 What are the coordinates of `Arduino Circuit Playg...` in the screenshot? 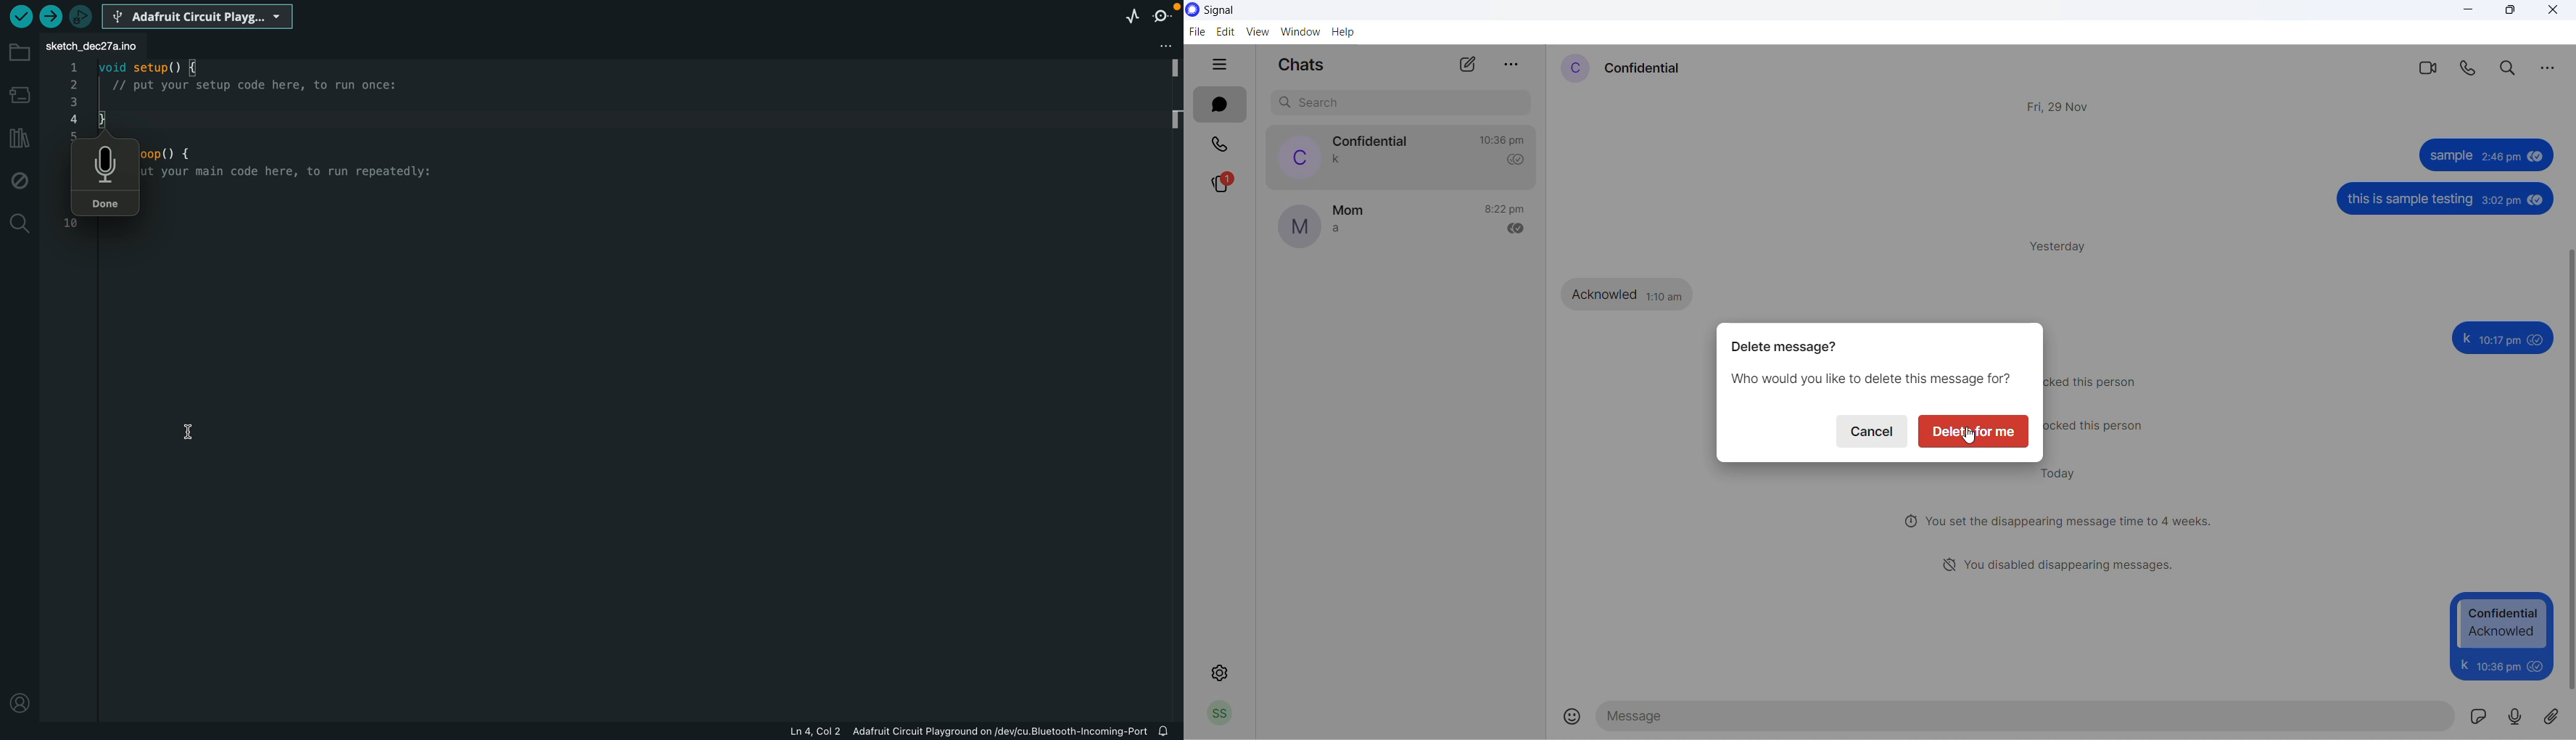 It's located at (198, 16).